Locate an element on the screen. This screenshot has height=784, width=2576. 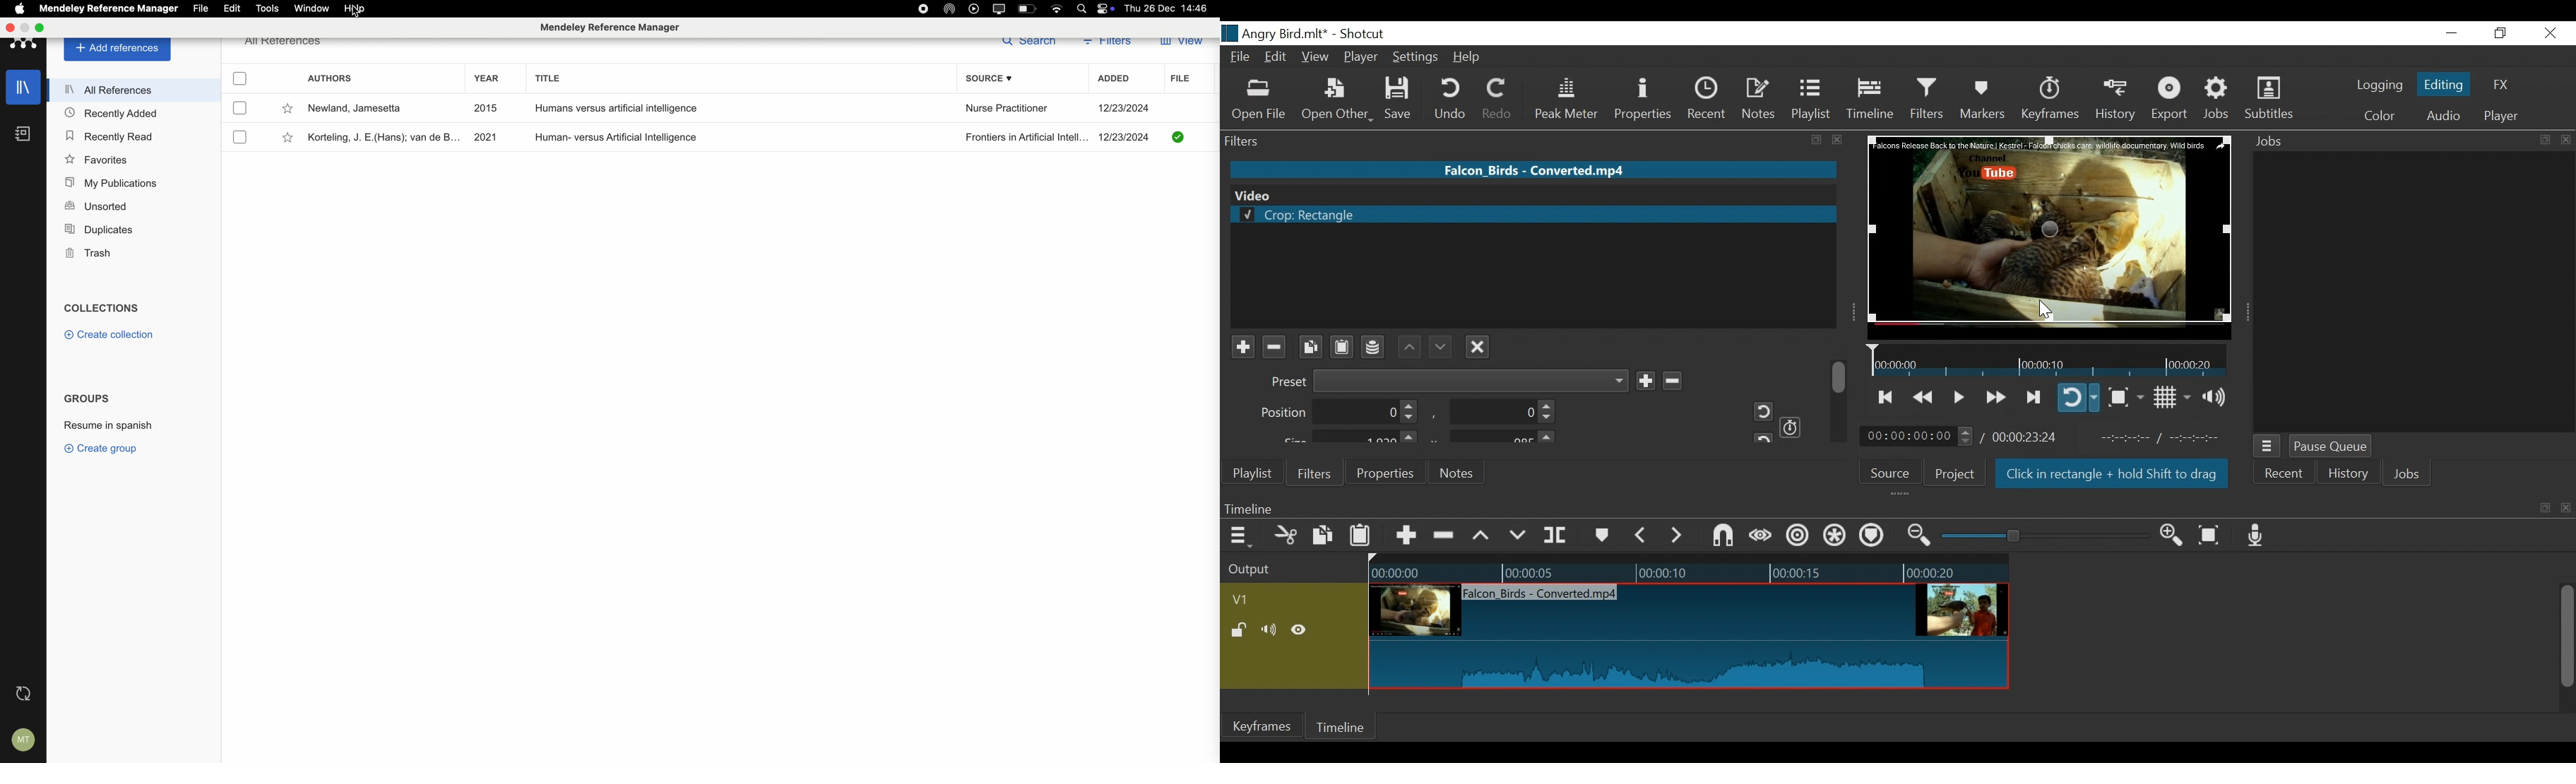
Newland, Jamesetta is located at coordinates (360, 108).